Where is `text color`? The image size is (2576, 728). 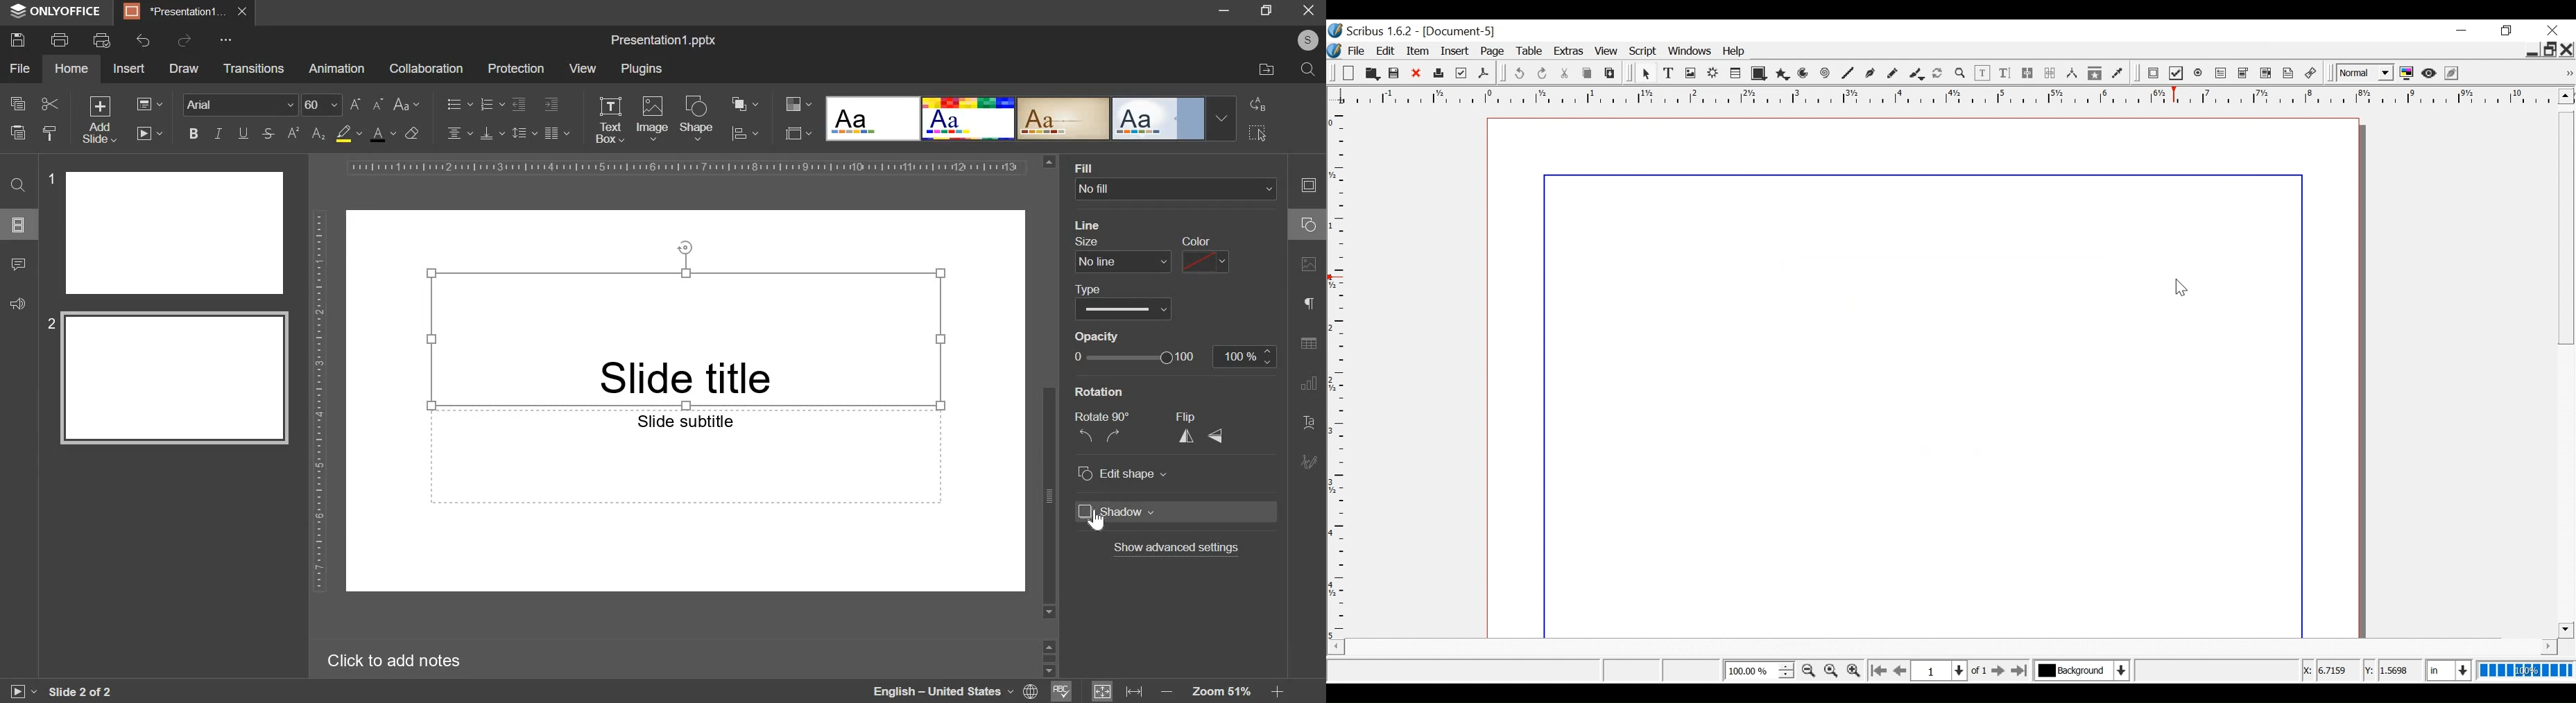
text color is located at coordinates (382, 134).